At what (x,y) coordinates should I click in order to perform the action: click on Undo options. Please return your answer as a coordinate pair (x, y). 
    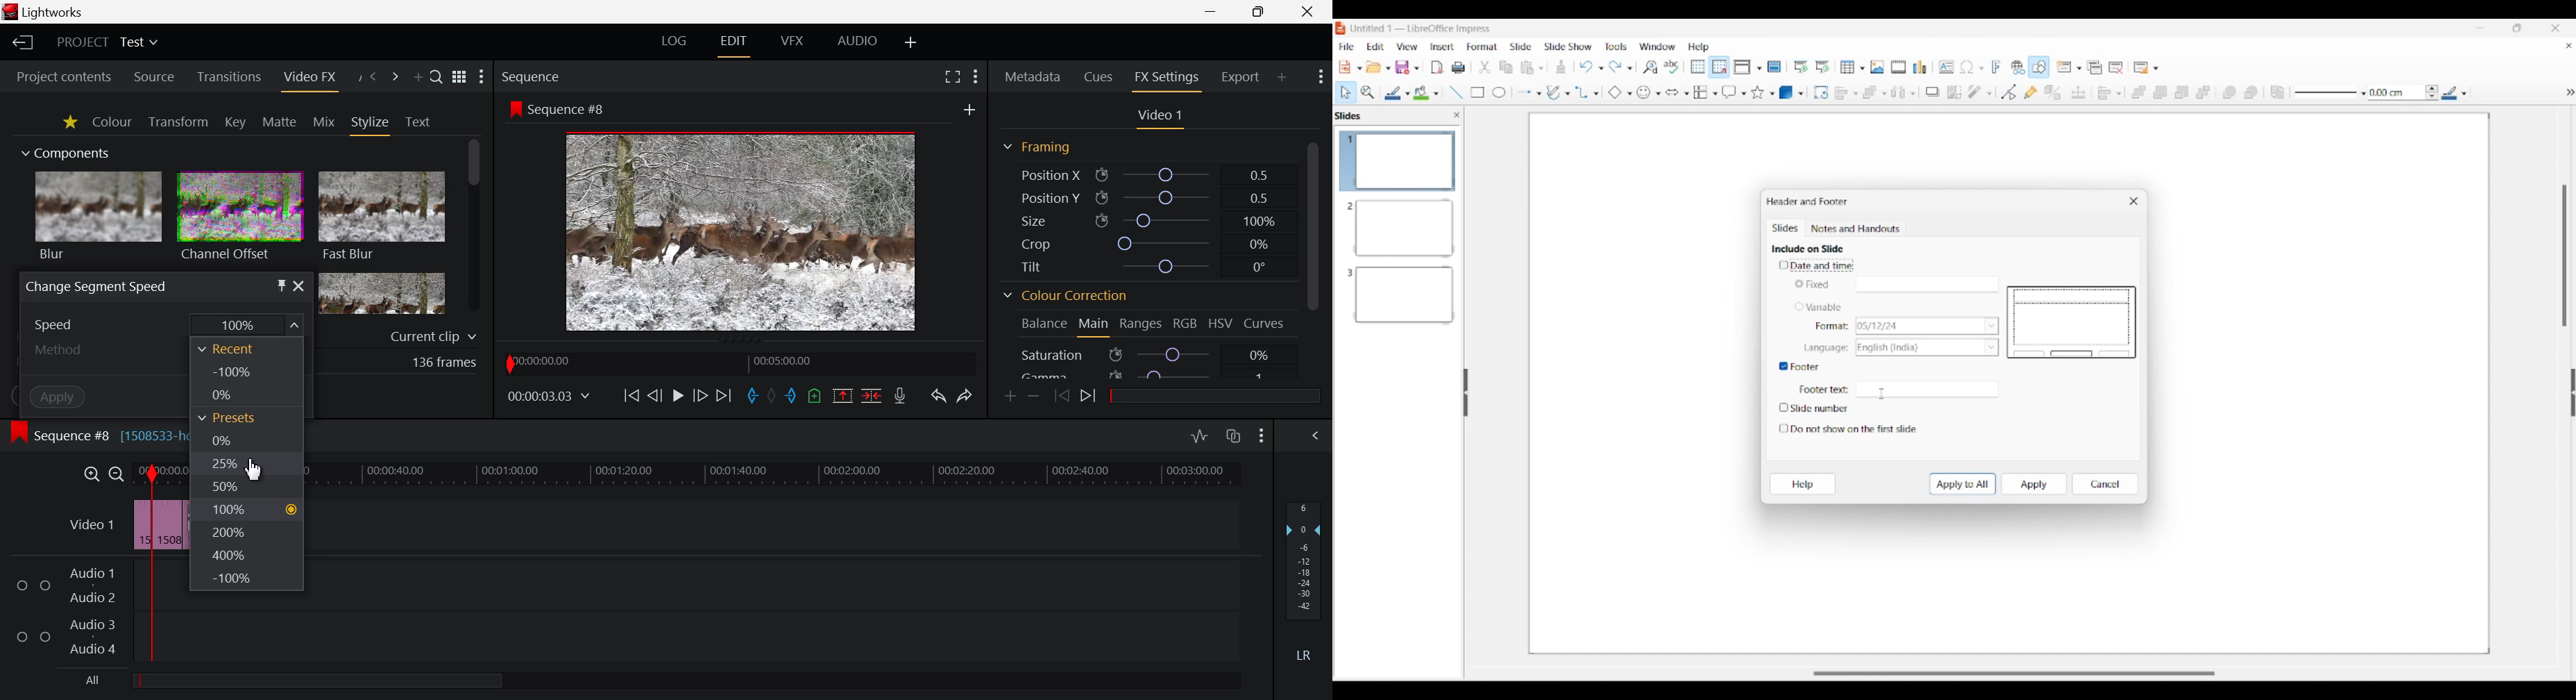
    Looking at the image, I should click on (1591, 67).